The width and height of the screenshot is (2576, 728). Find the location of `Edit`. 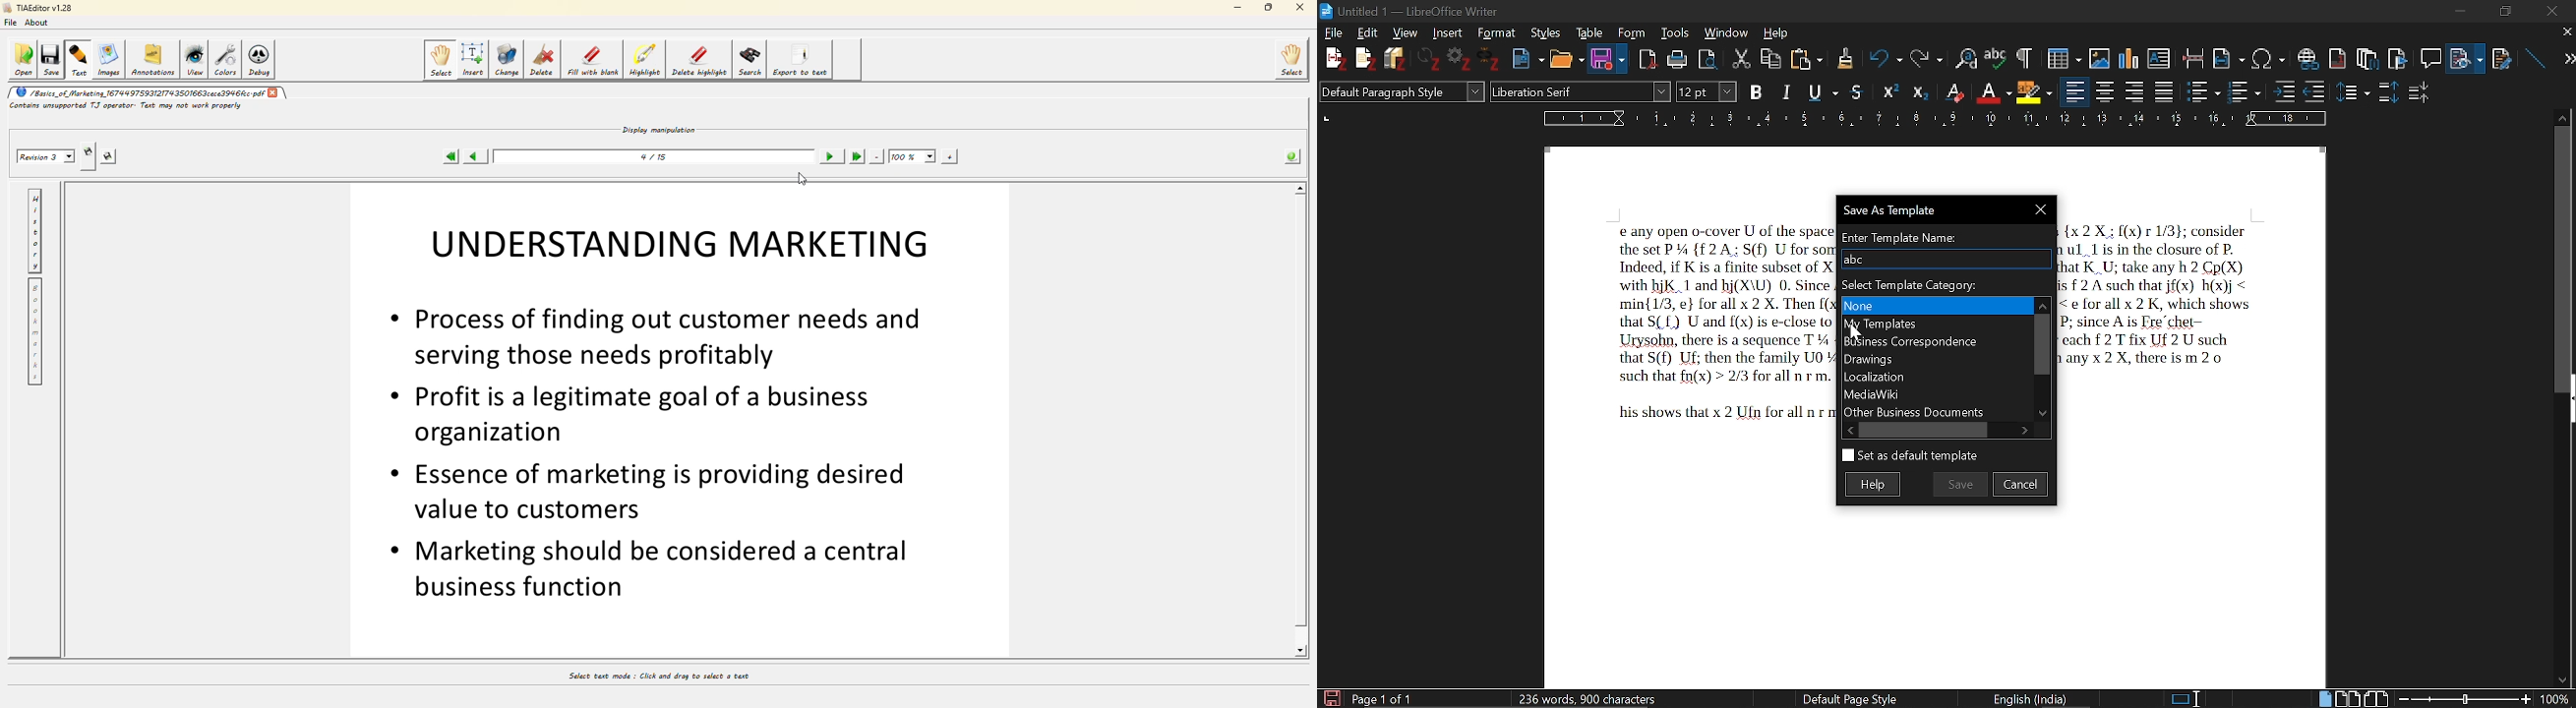

Edit is located at coordinates (1370, 32).